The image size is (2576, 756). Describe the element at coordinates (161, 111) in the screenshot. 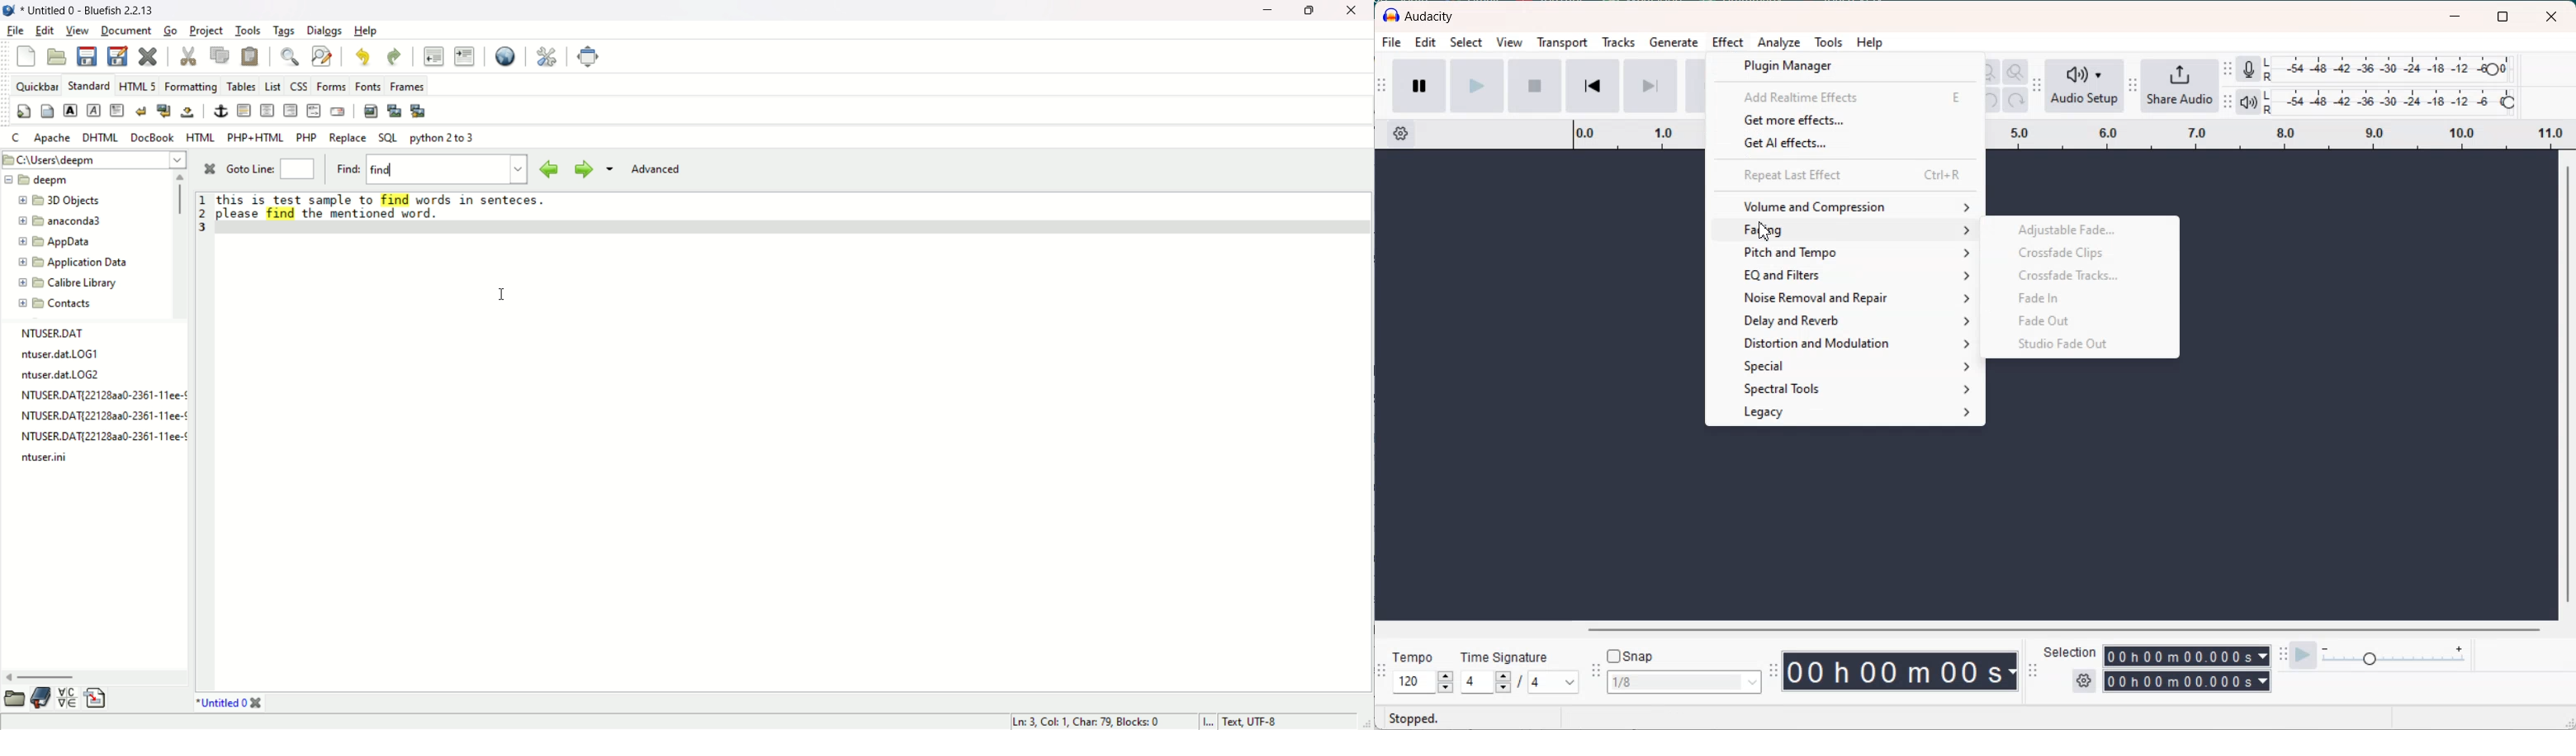

I see `break and clear` at that location.